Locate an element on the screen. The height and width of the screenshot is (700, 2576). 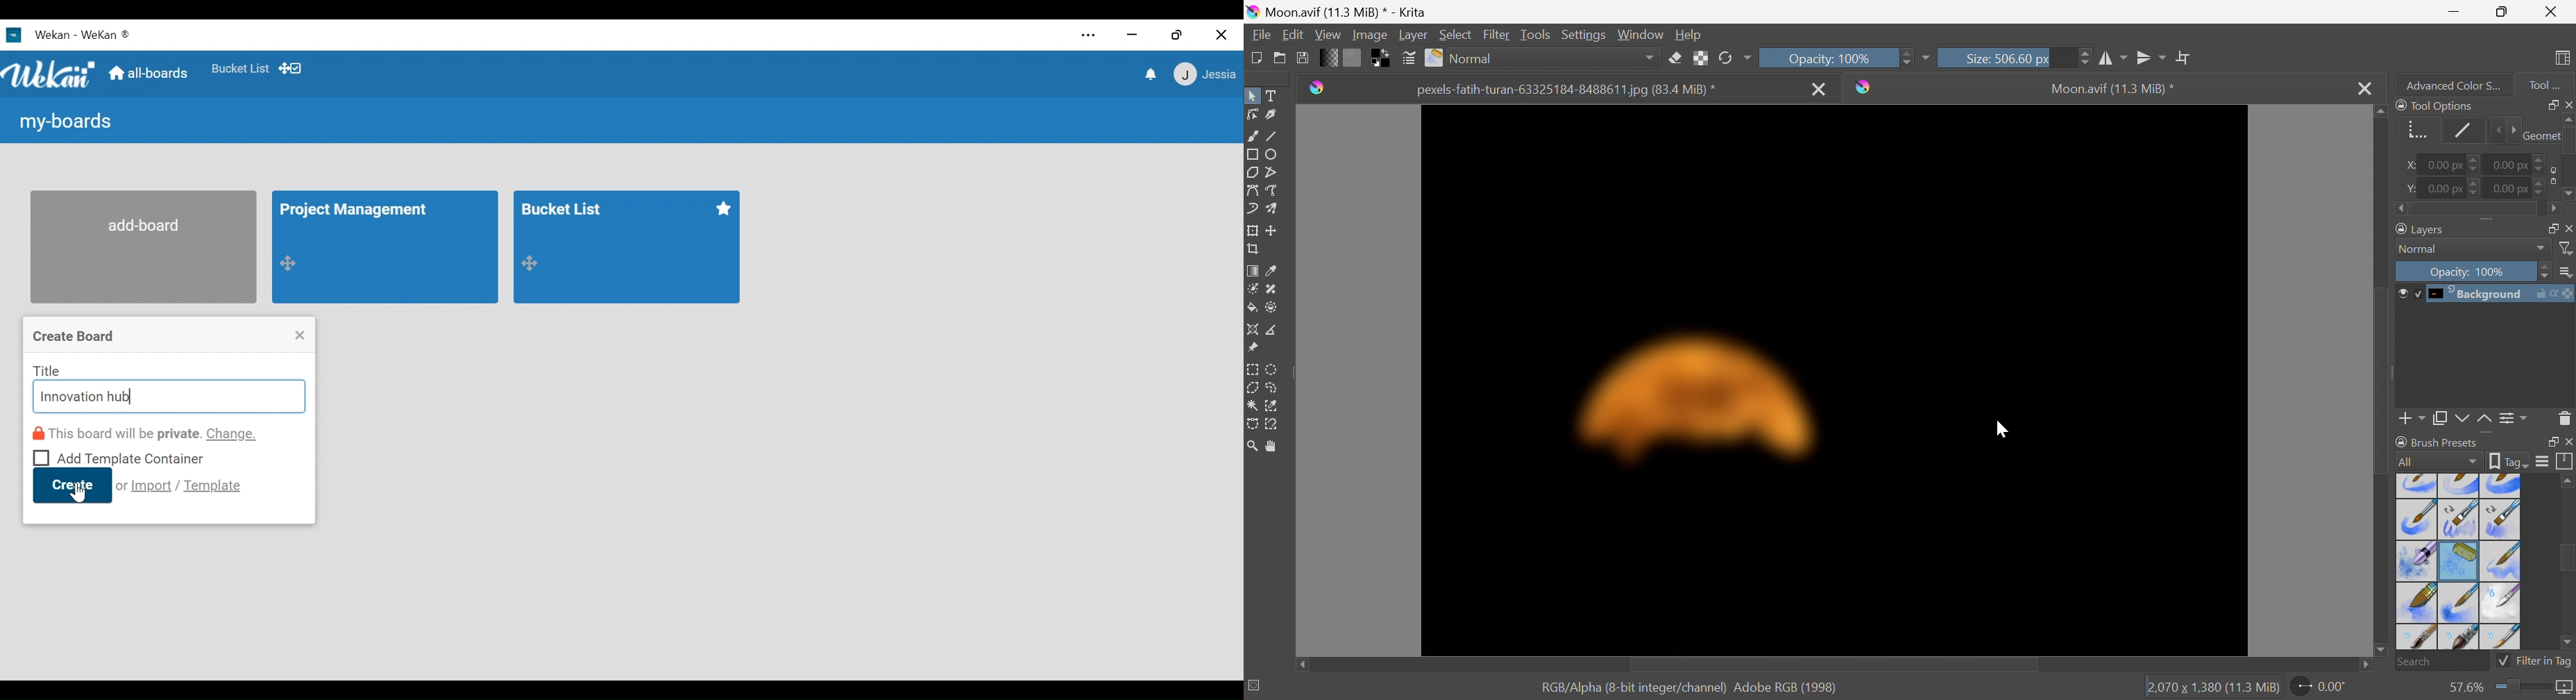
Krita icon is located at coordinates (1314, 90).